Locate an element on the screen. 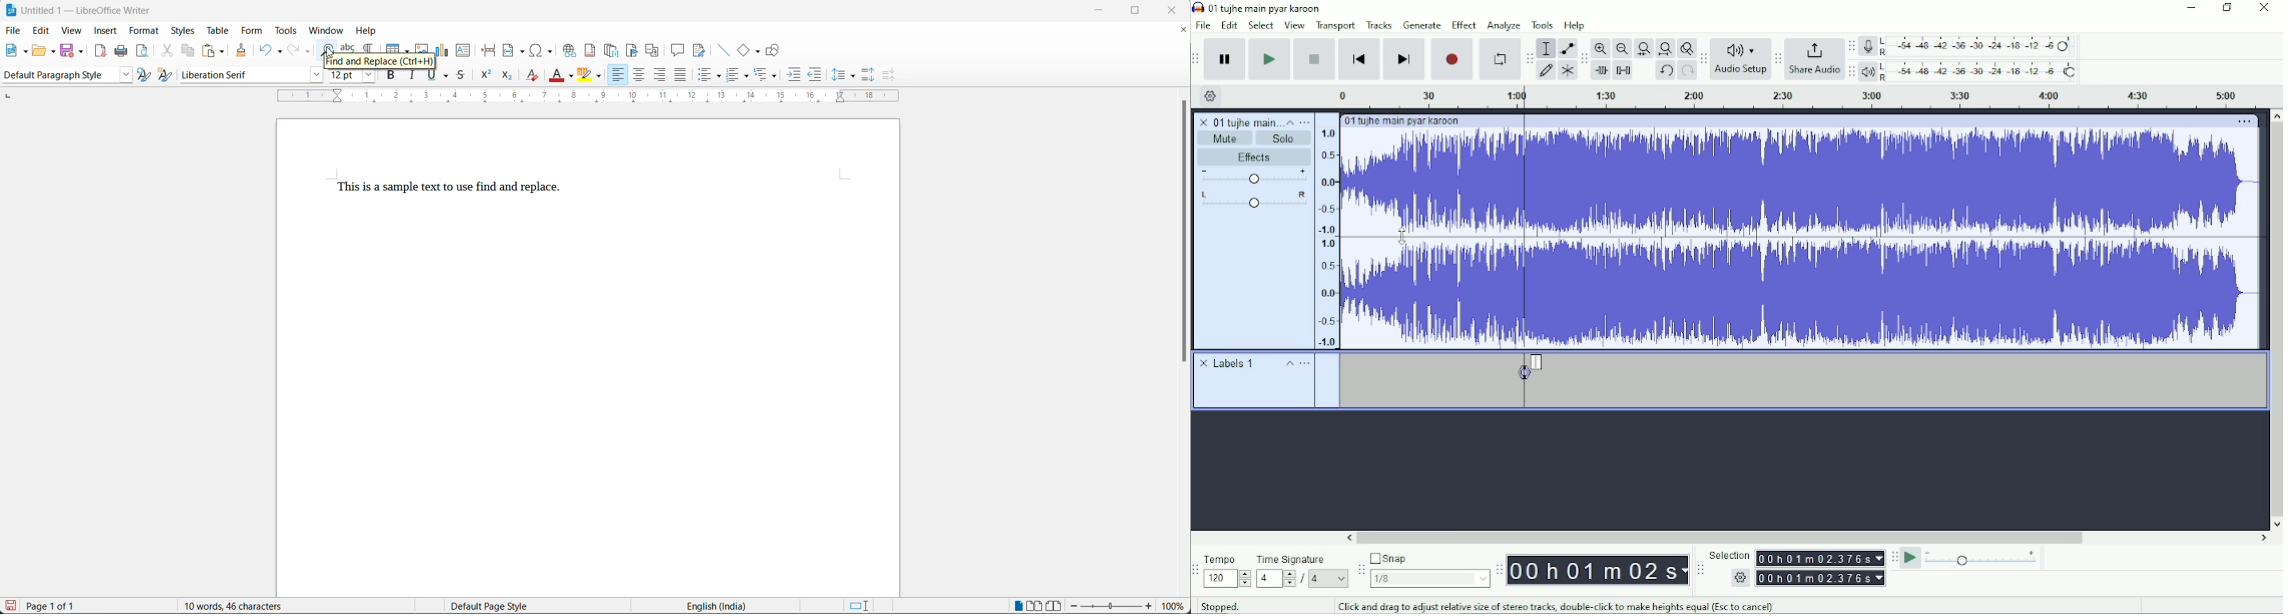 The image size is (2296, 616). Open menu is located at coordinates (1305, 362).